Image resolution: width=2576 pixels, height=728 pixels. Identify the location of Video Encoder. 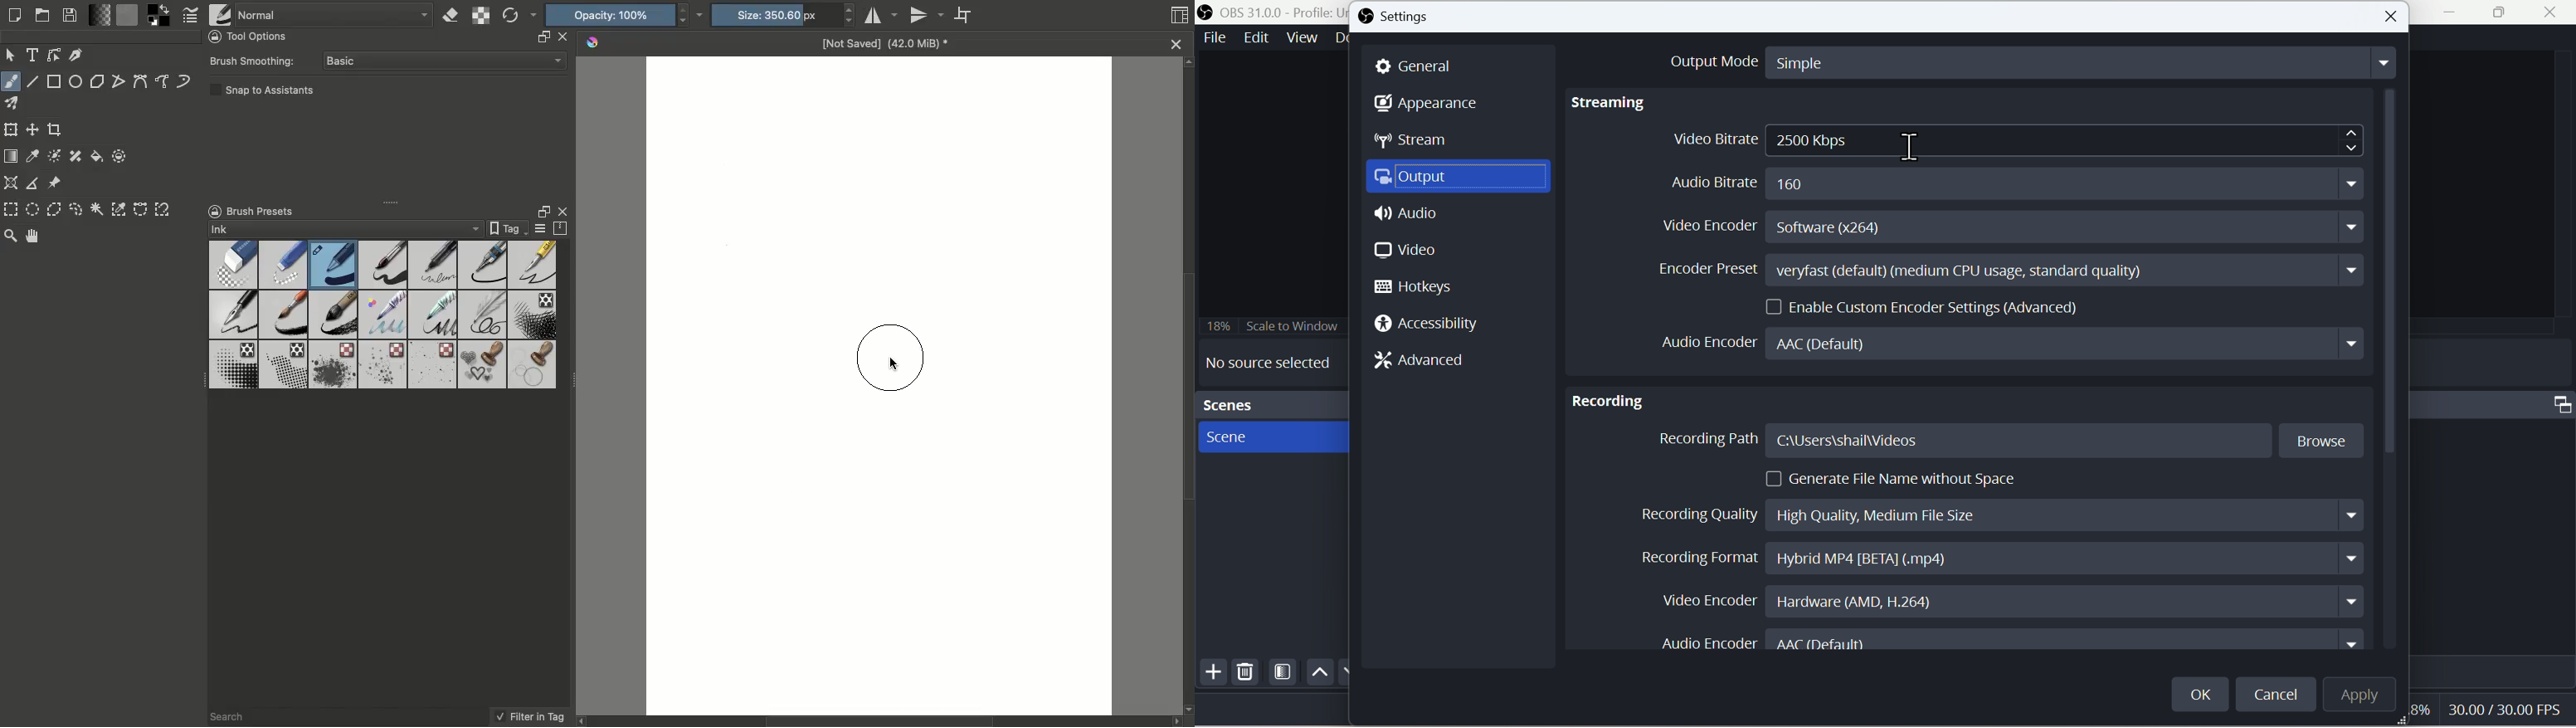
(2004, 600).